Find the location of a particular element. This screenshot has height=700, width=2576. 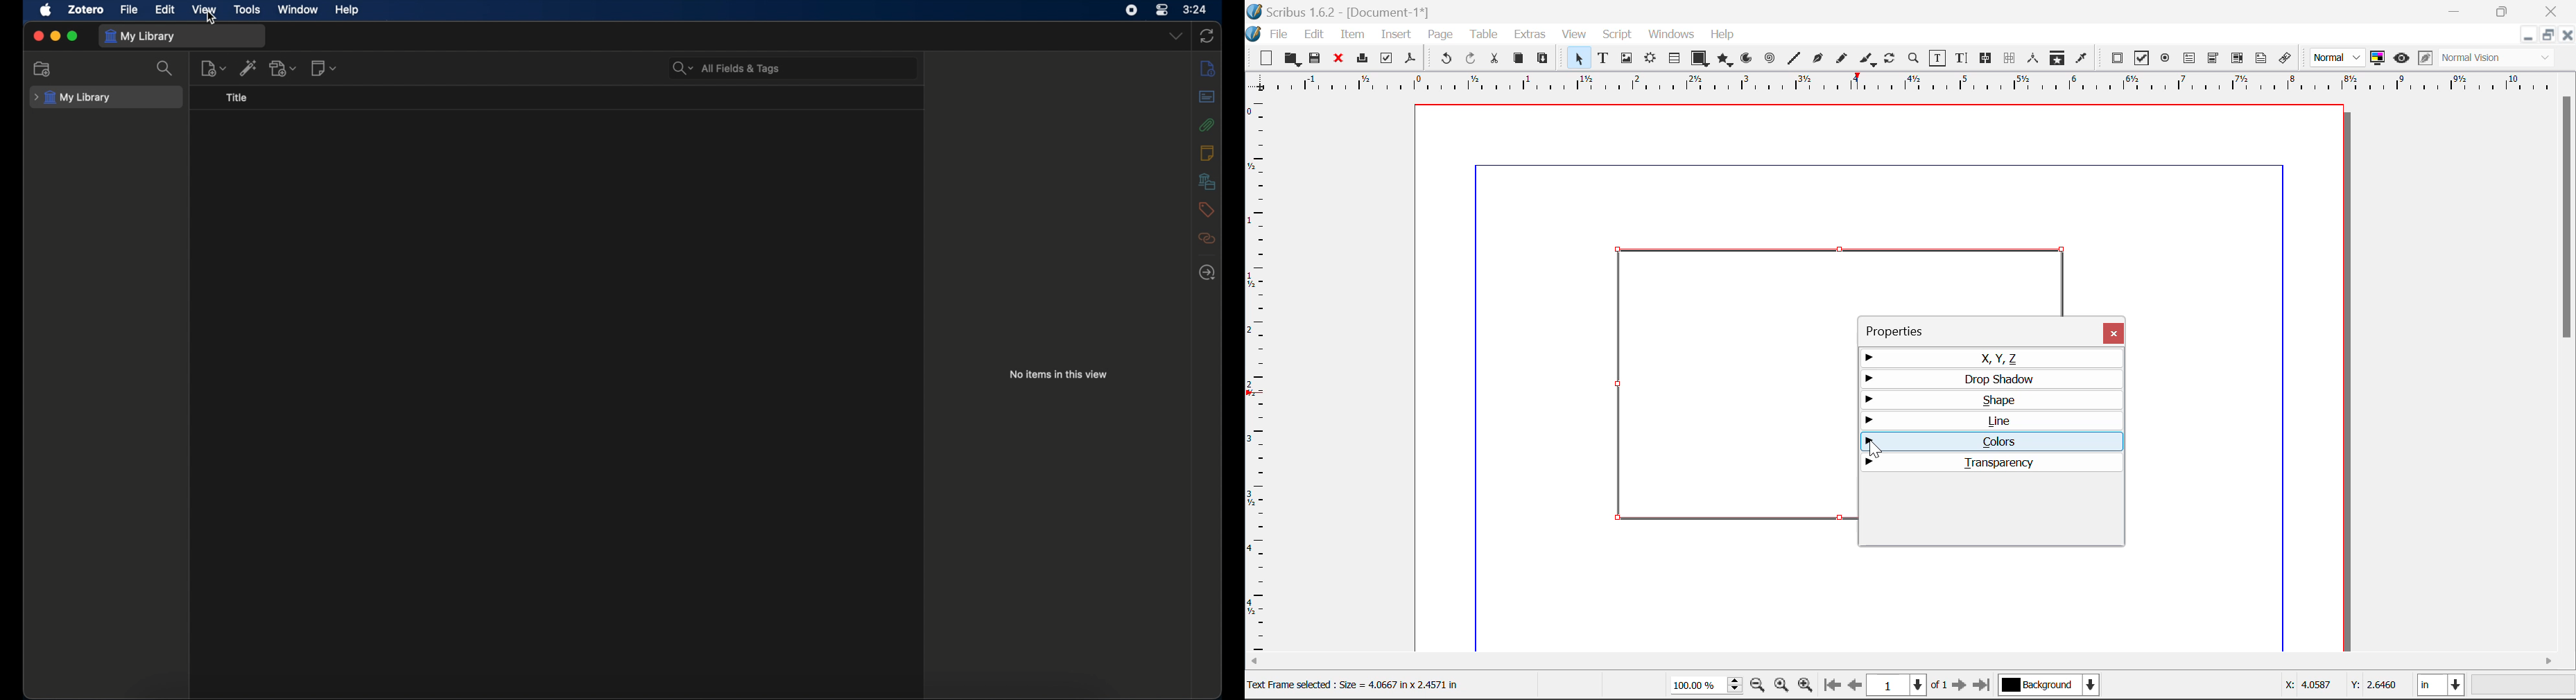

Page 1 of 1 is located at coordinates (1909, 685).